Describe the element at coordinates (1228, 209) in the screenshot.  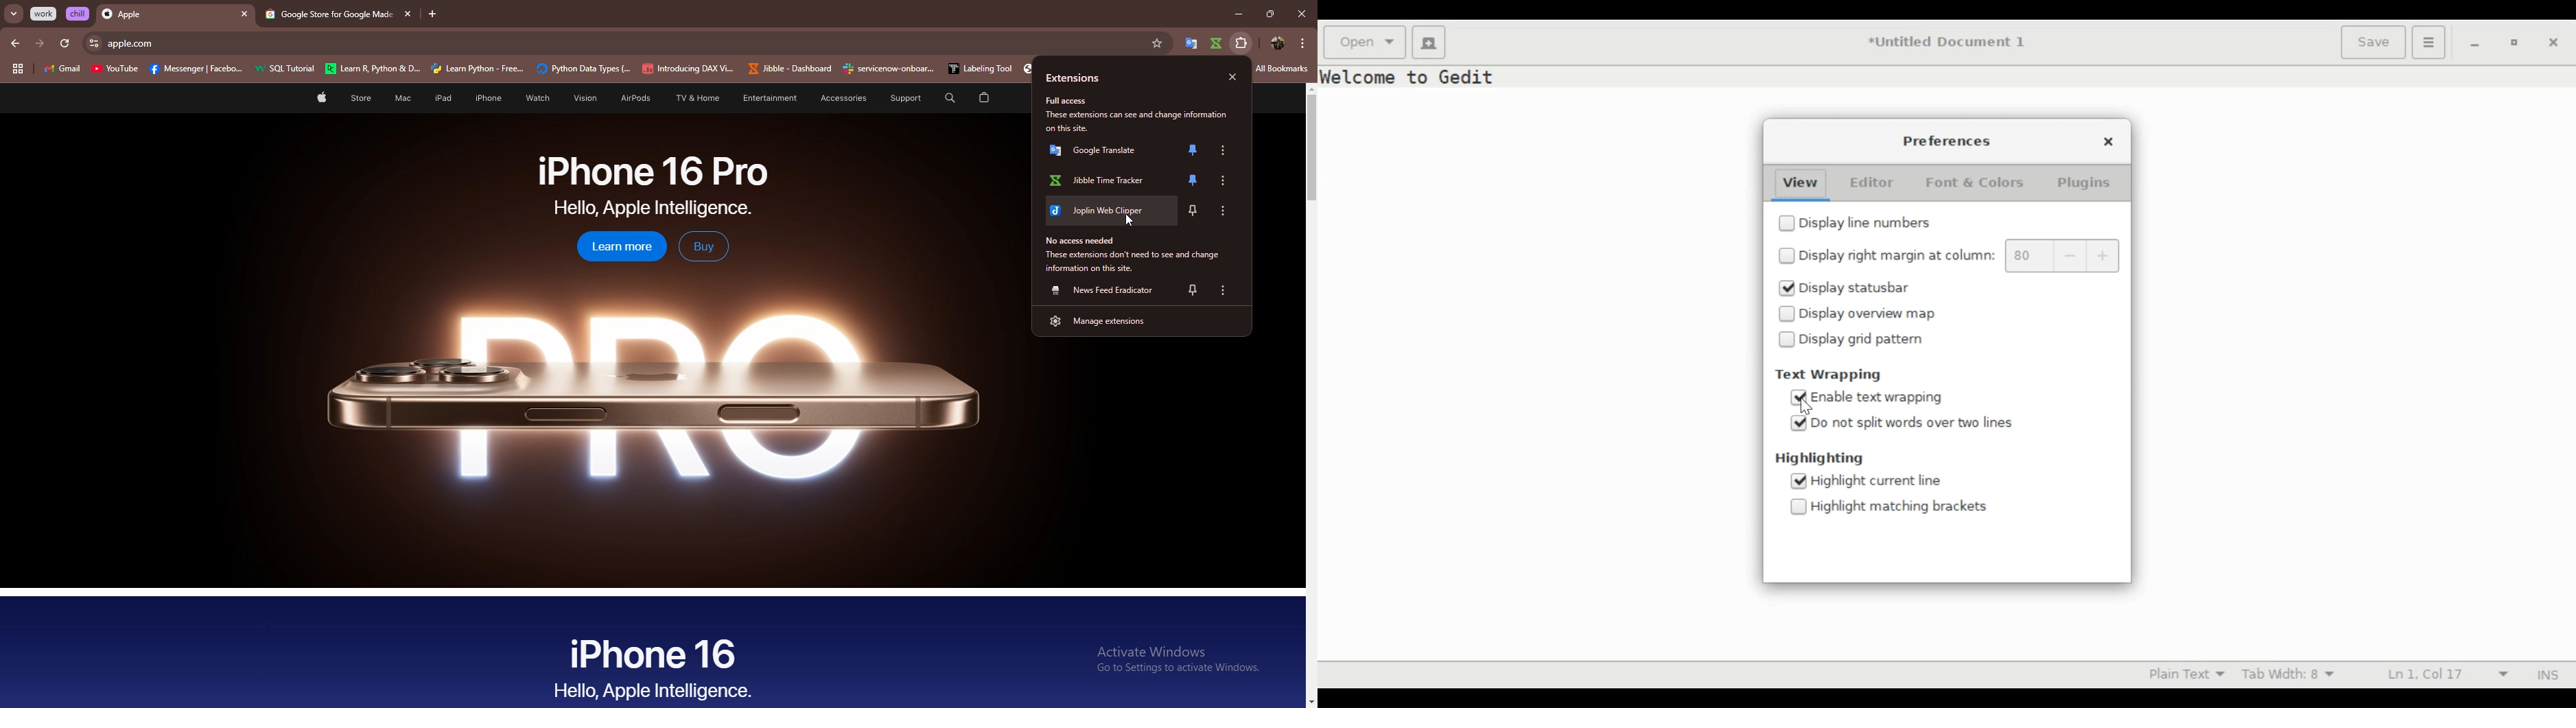
I see `option` at that location.